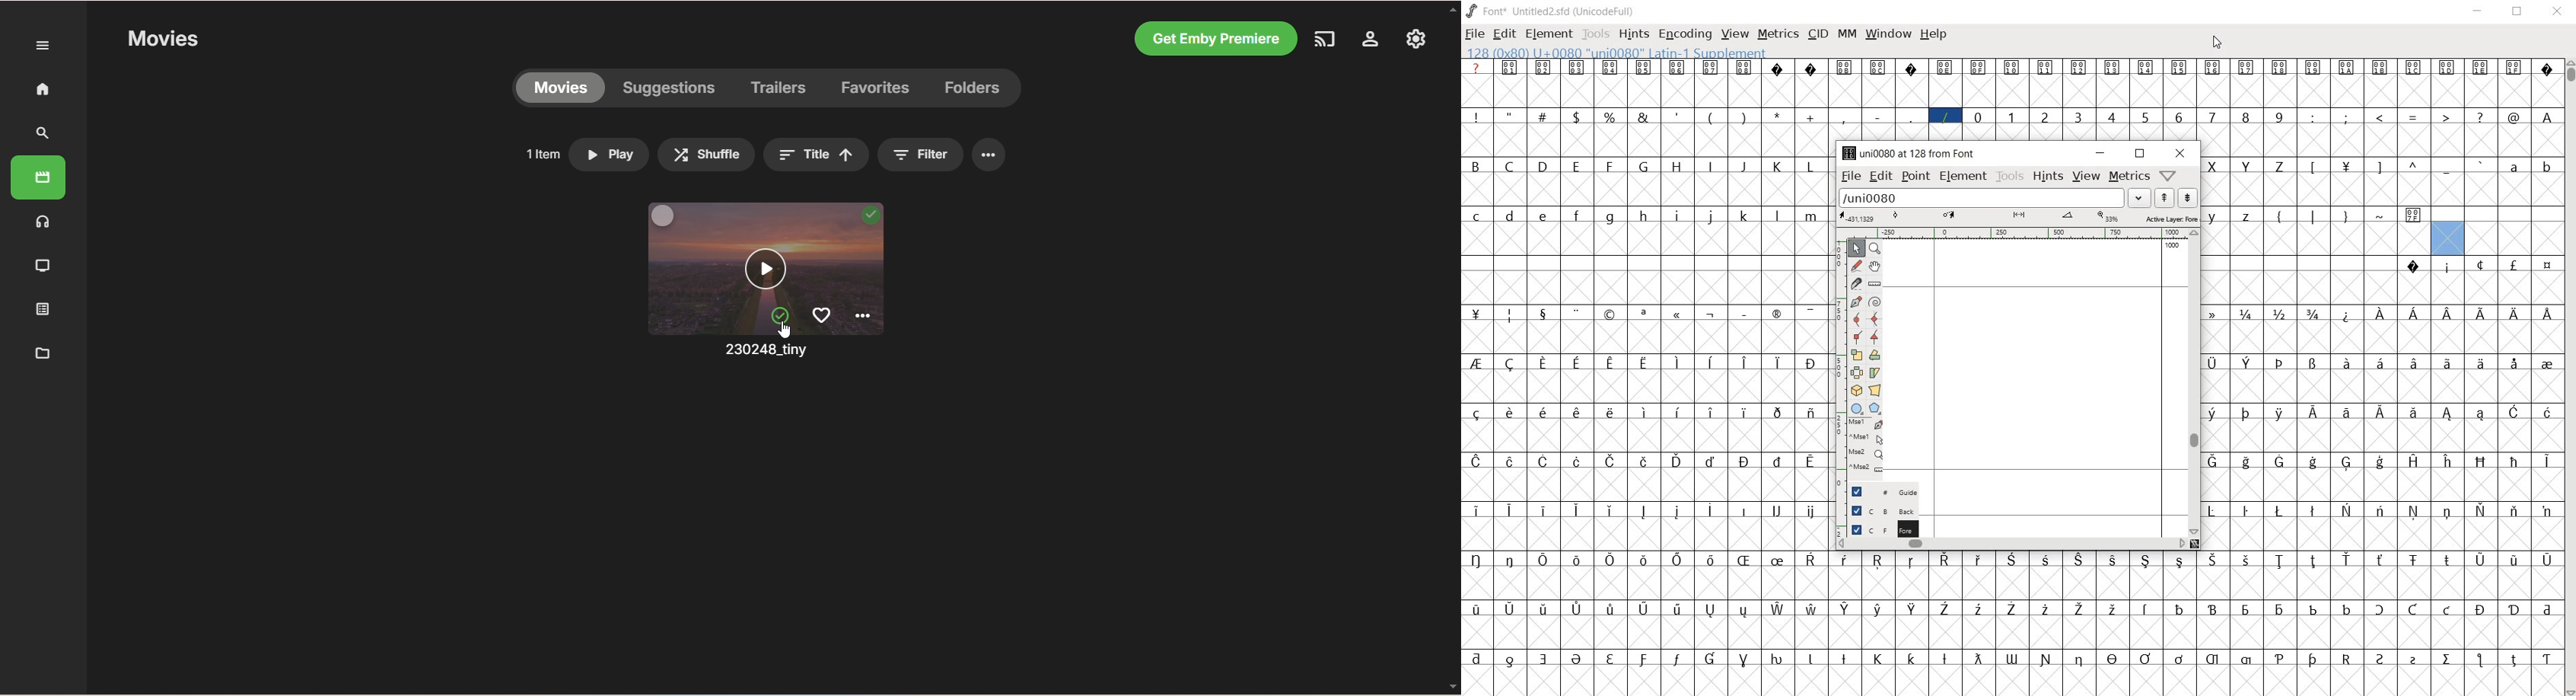 The height and width of the screenshot is (700, 2576). Describe the element at coordinates (2247, 167) in the screenshot. I see `glyph` at that location.